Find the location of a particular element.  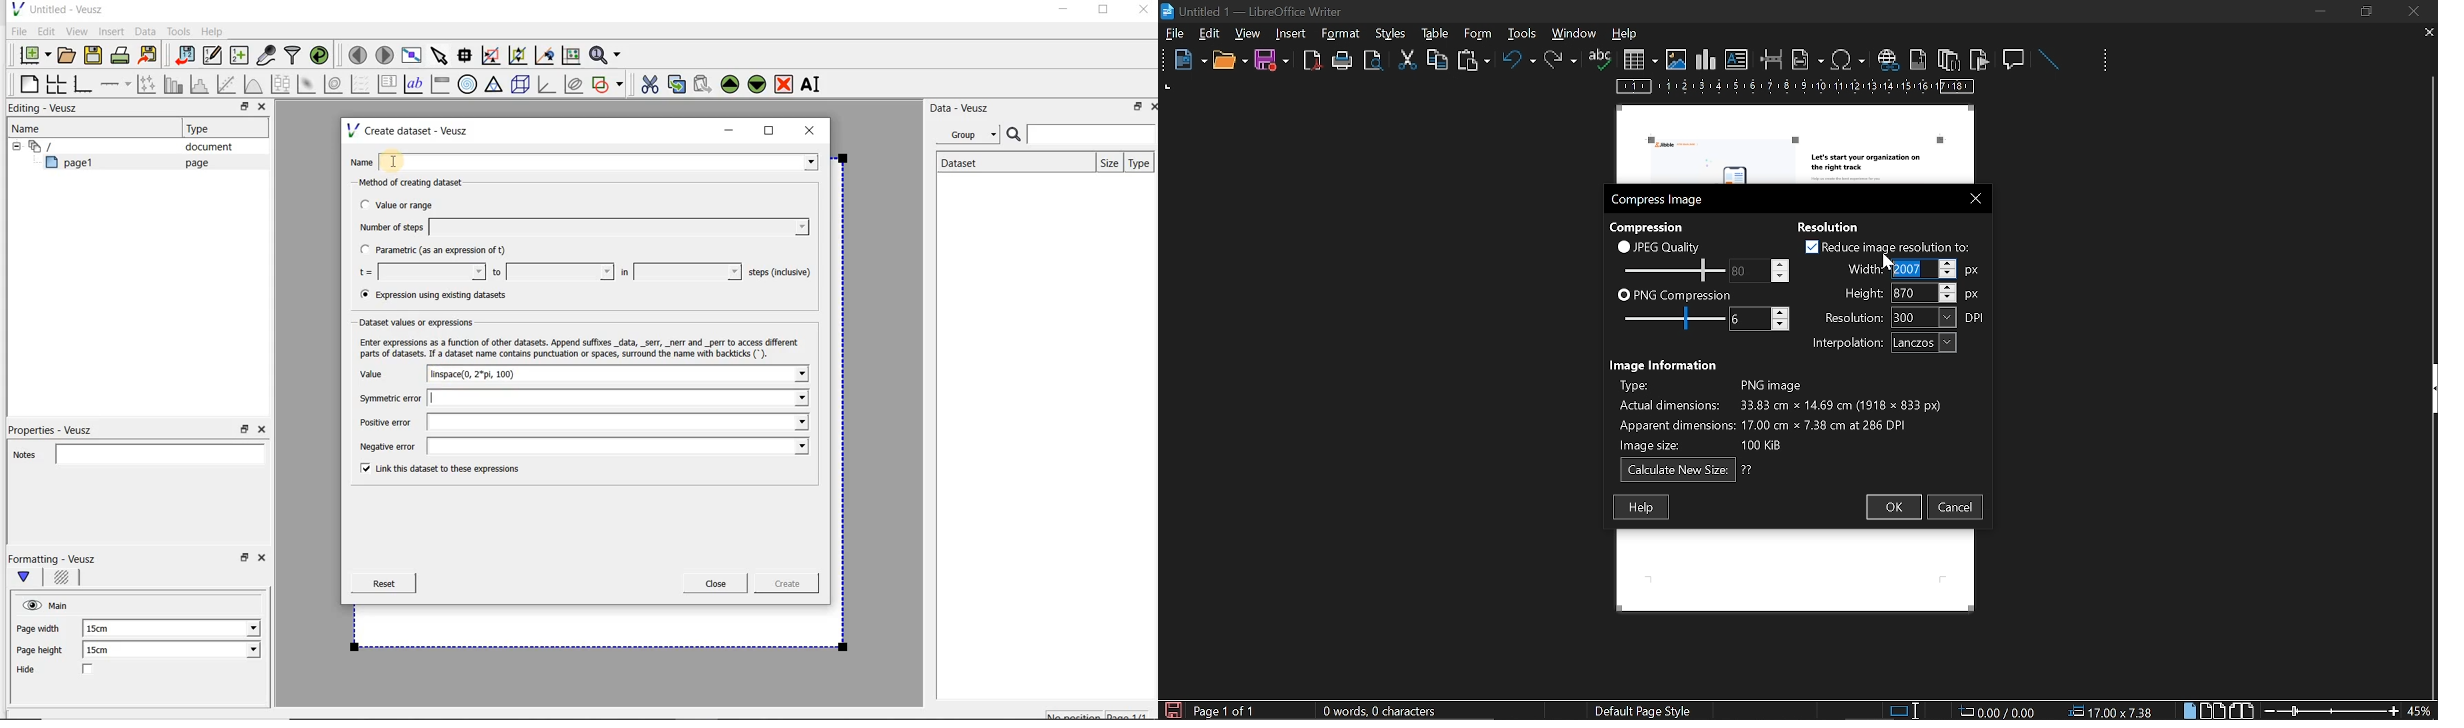

in  is located at coordinates (679, 272).